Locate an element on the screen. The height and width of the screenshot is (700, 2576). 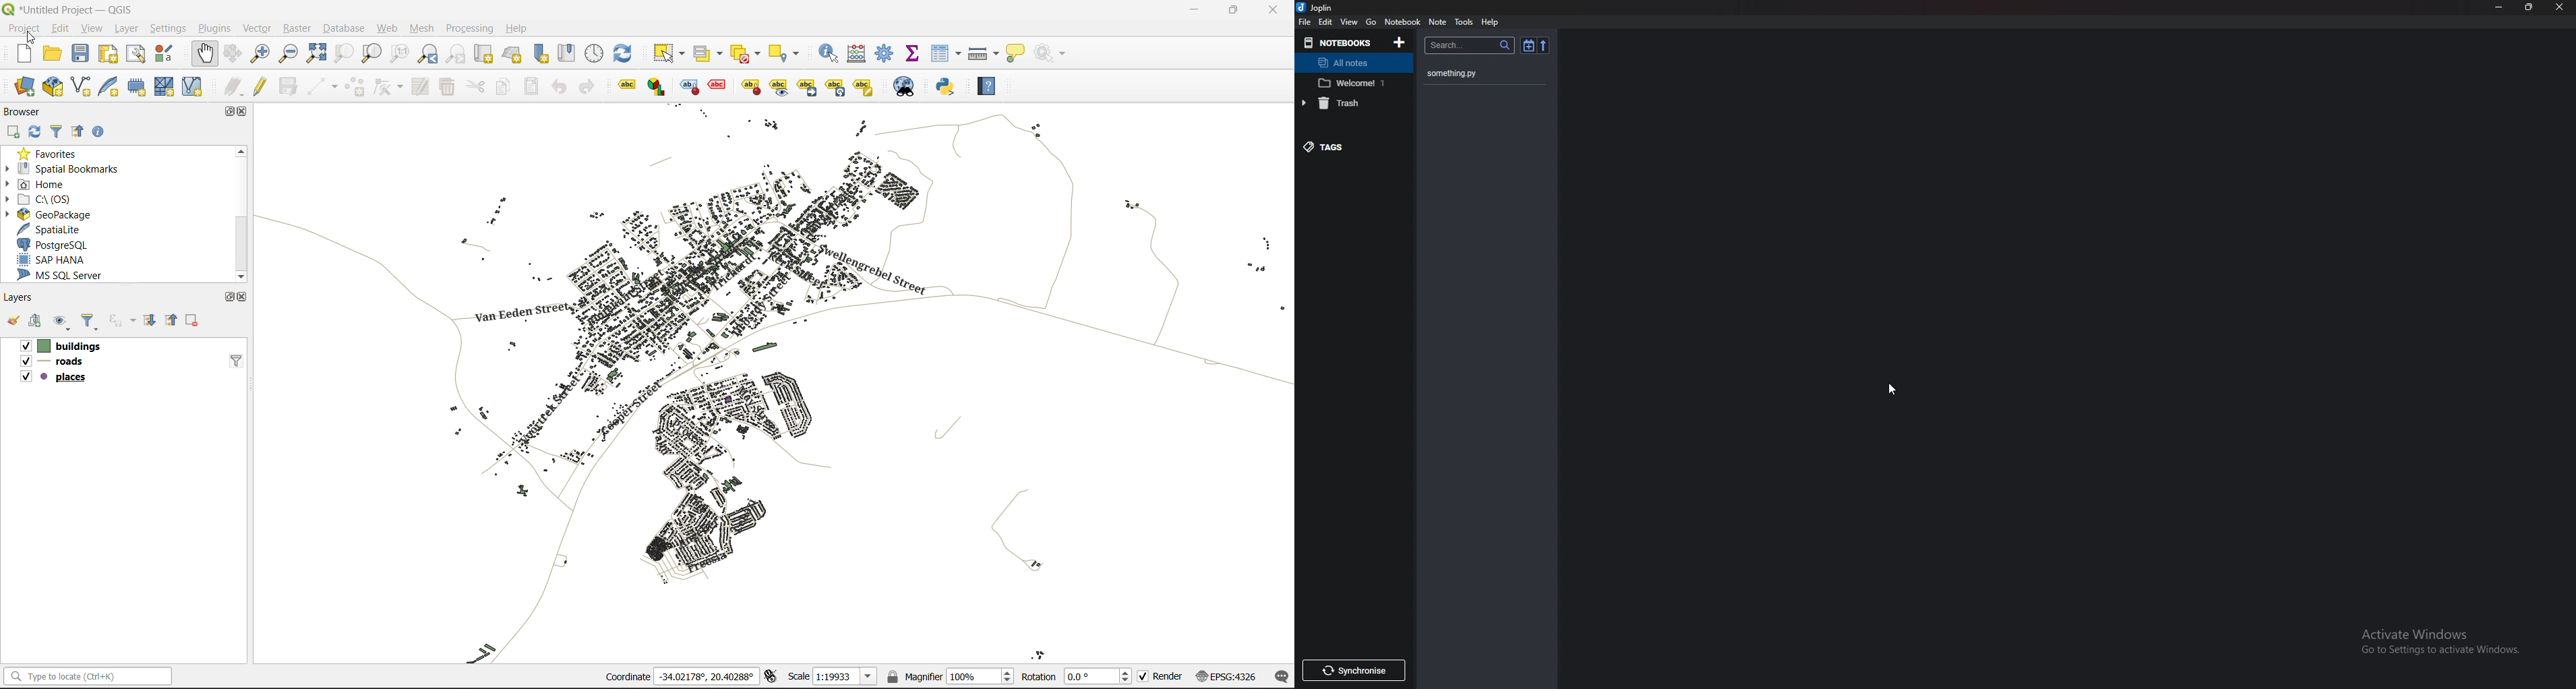
Resize is located at coordinates (2530, 7).